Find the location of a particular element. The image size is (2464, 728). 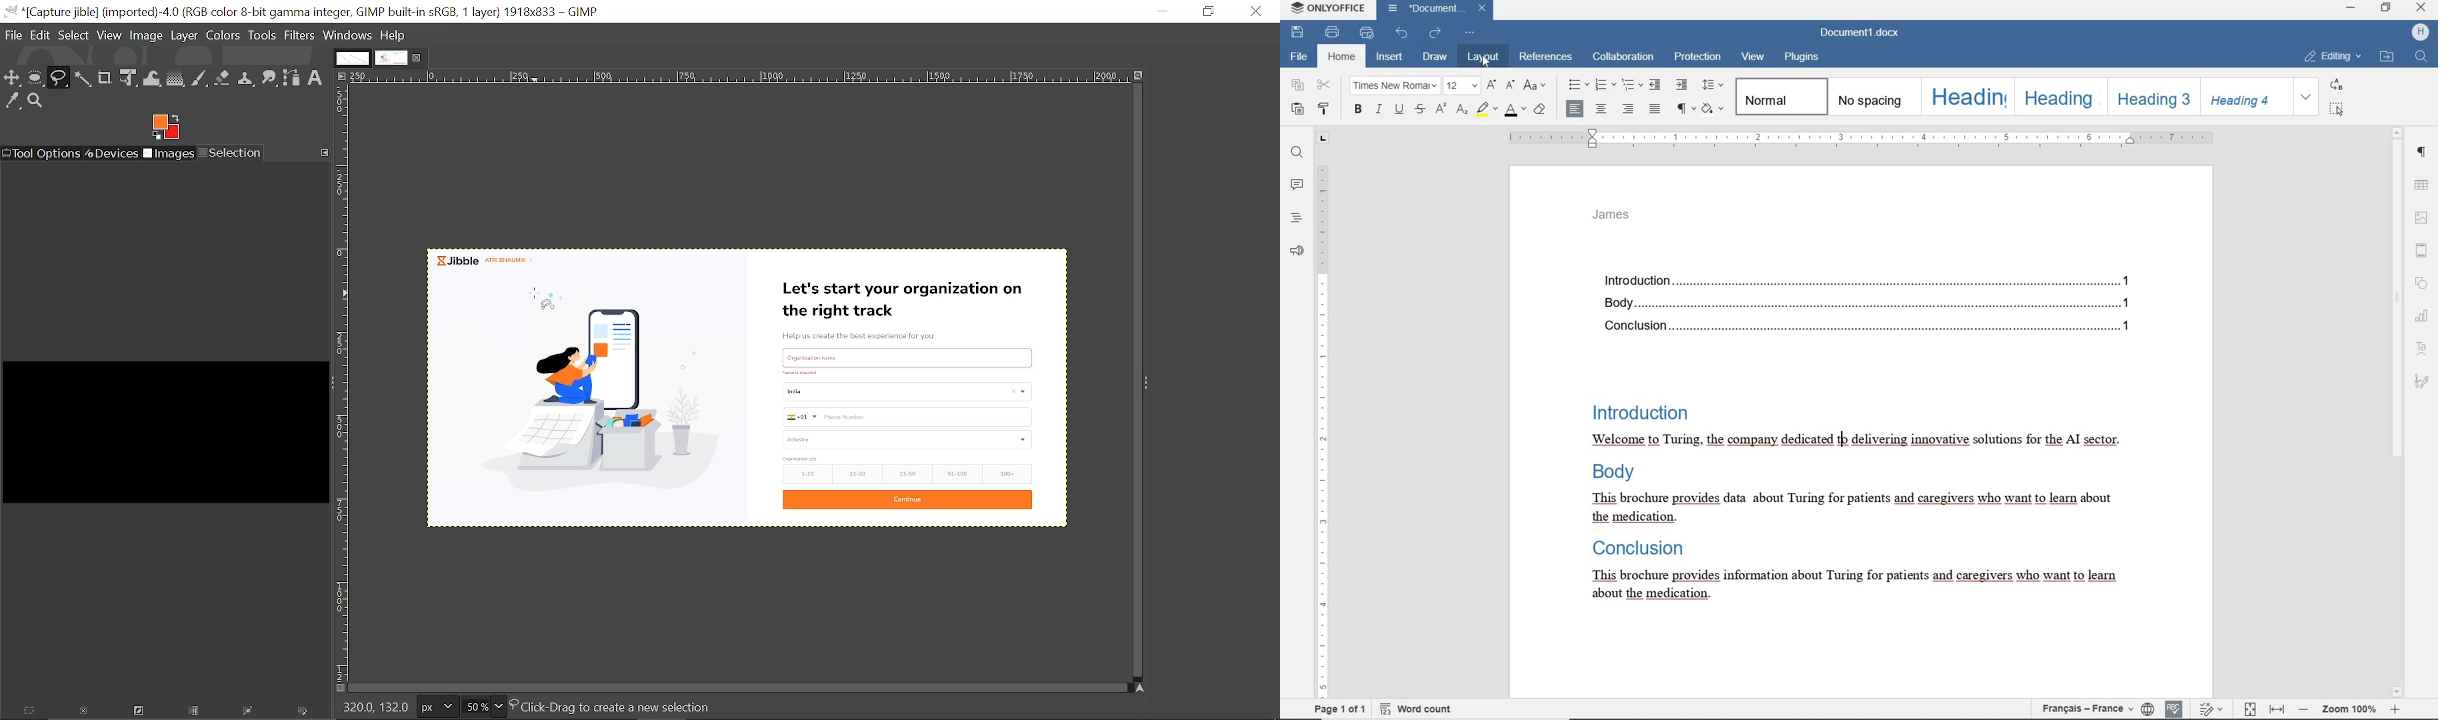

subscript is located at coordinates (1463, 110).